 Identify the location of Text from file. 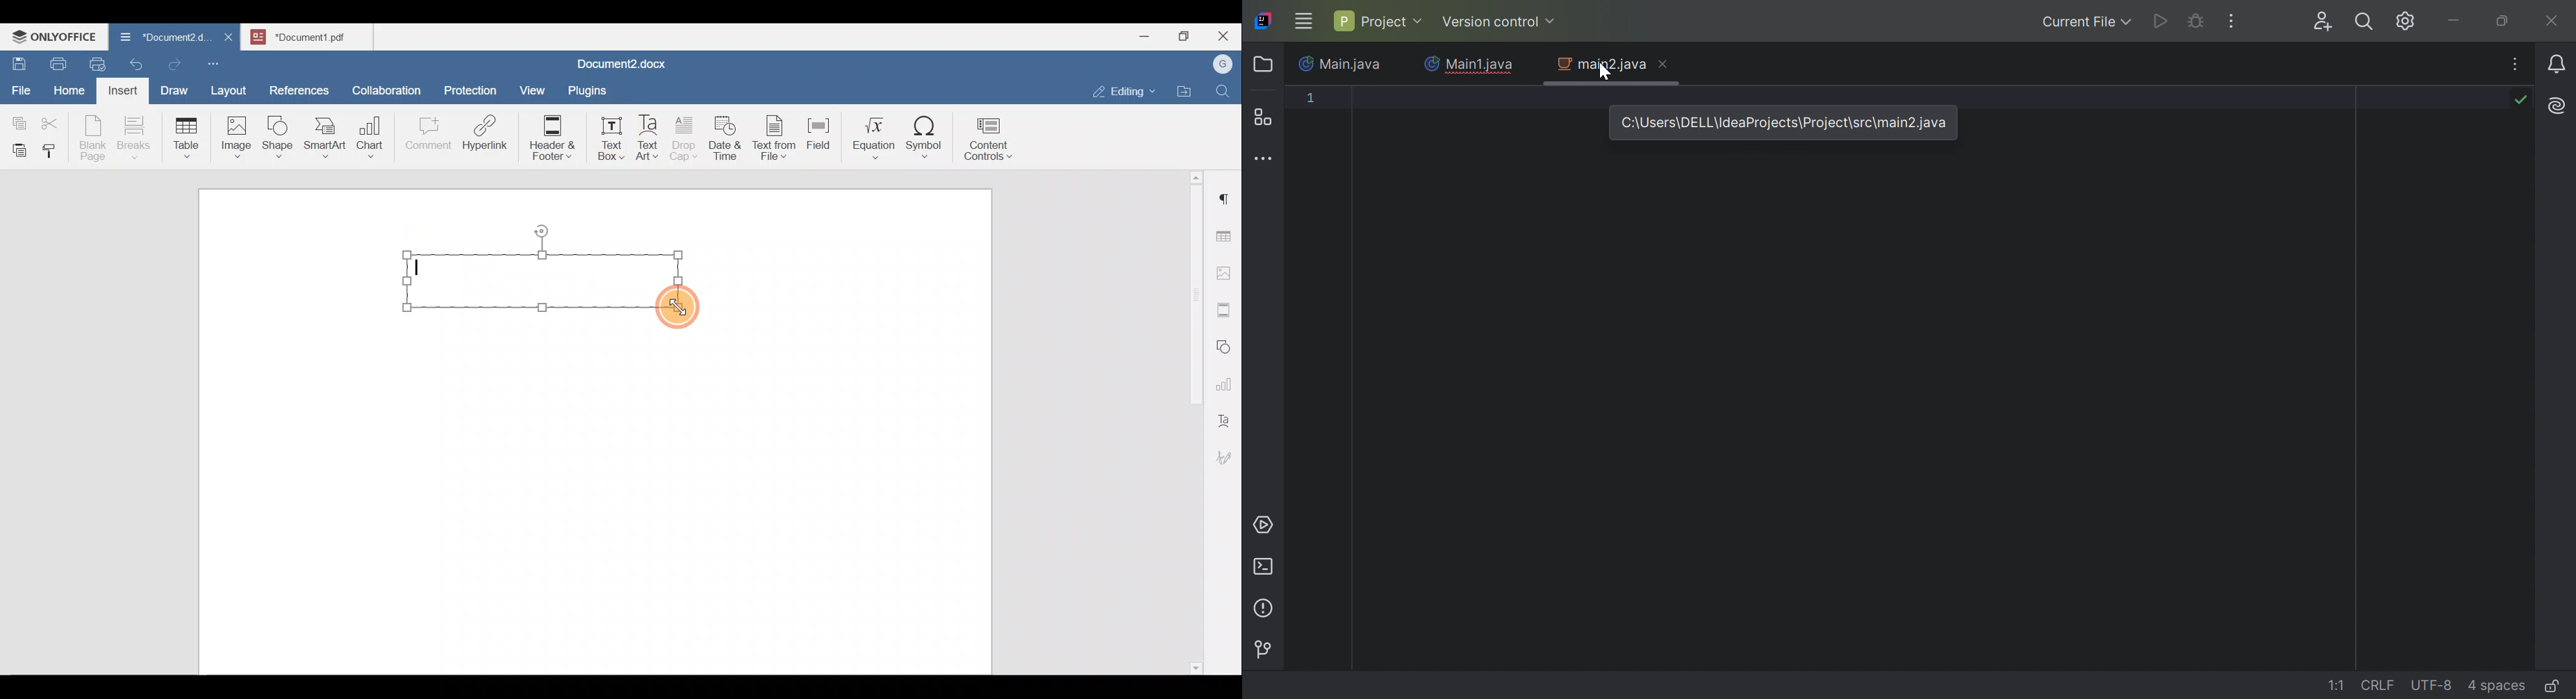
(777, 137).